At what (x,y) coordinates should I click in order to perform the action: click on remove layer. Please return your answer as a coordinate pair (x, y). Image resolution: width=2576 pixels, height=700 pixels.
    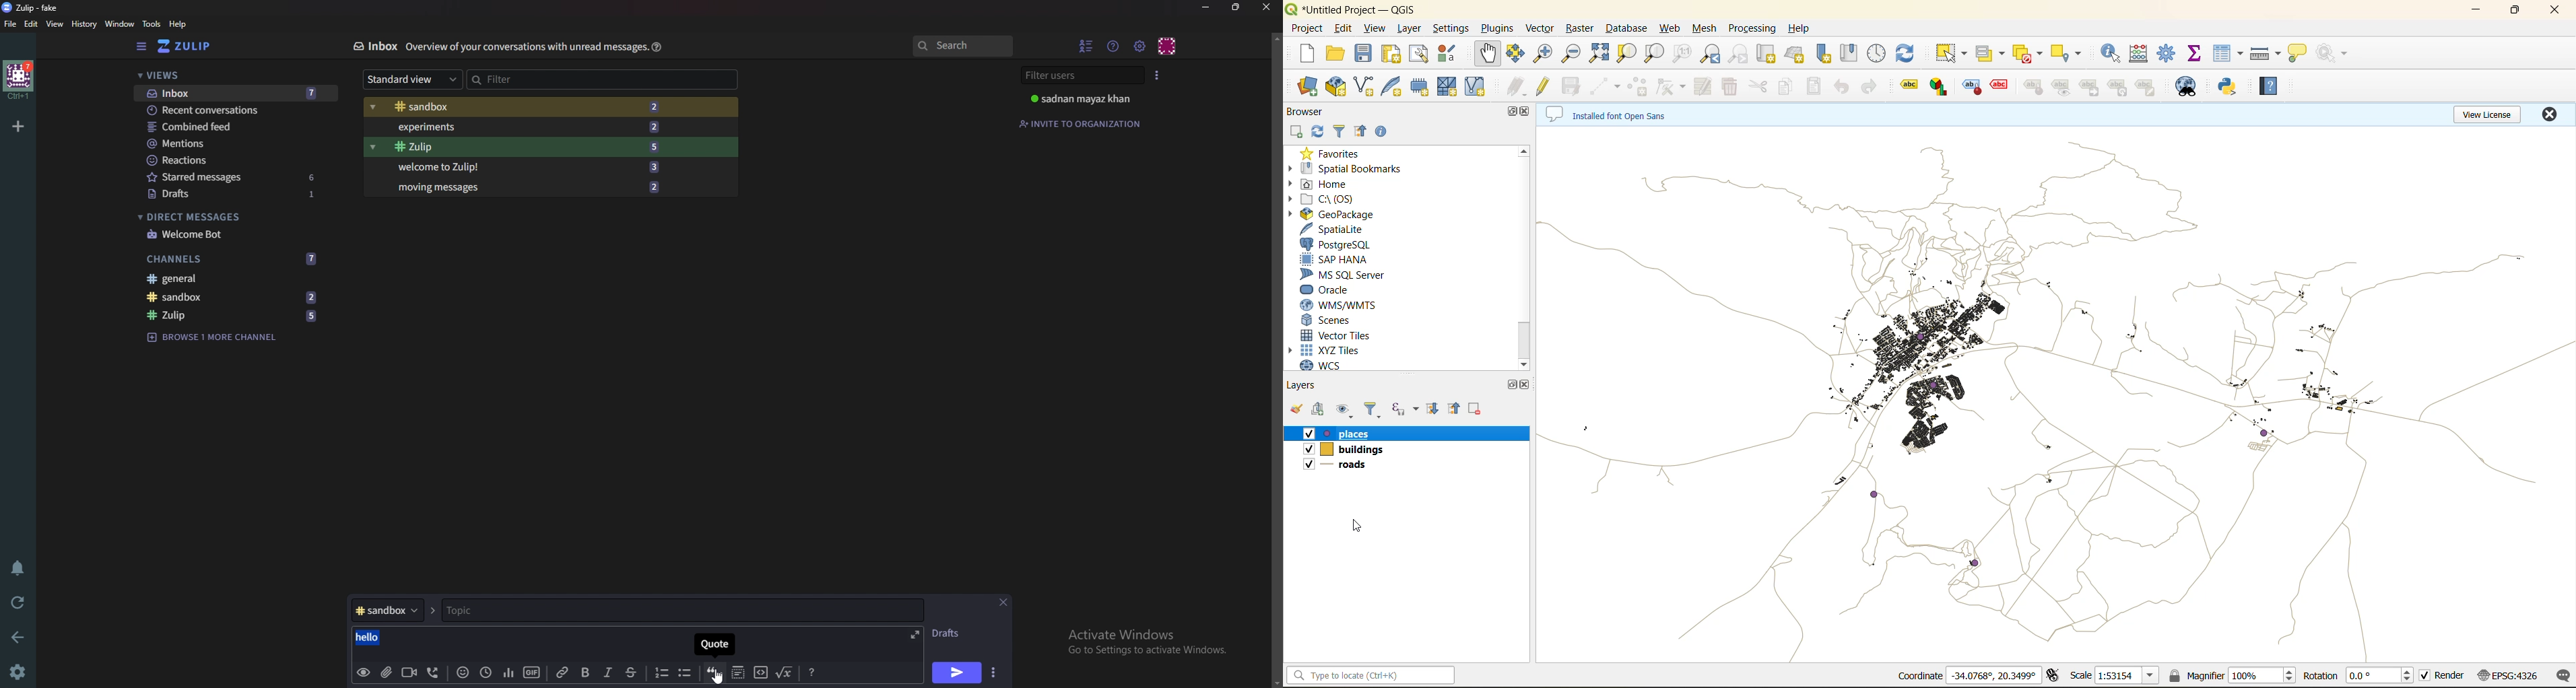
    Looking at the image, I should click on (1476, 409).